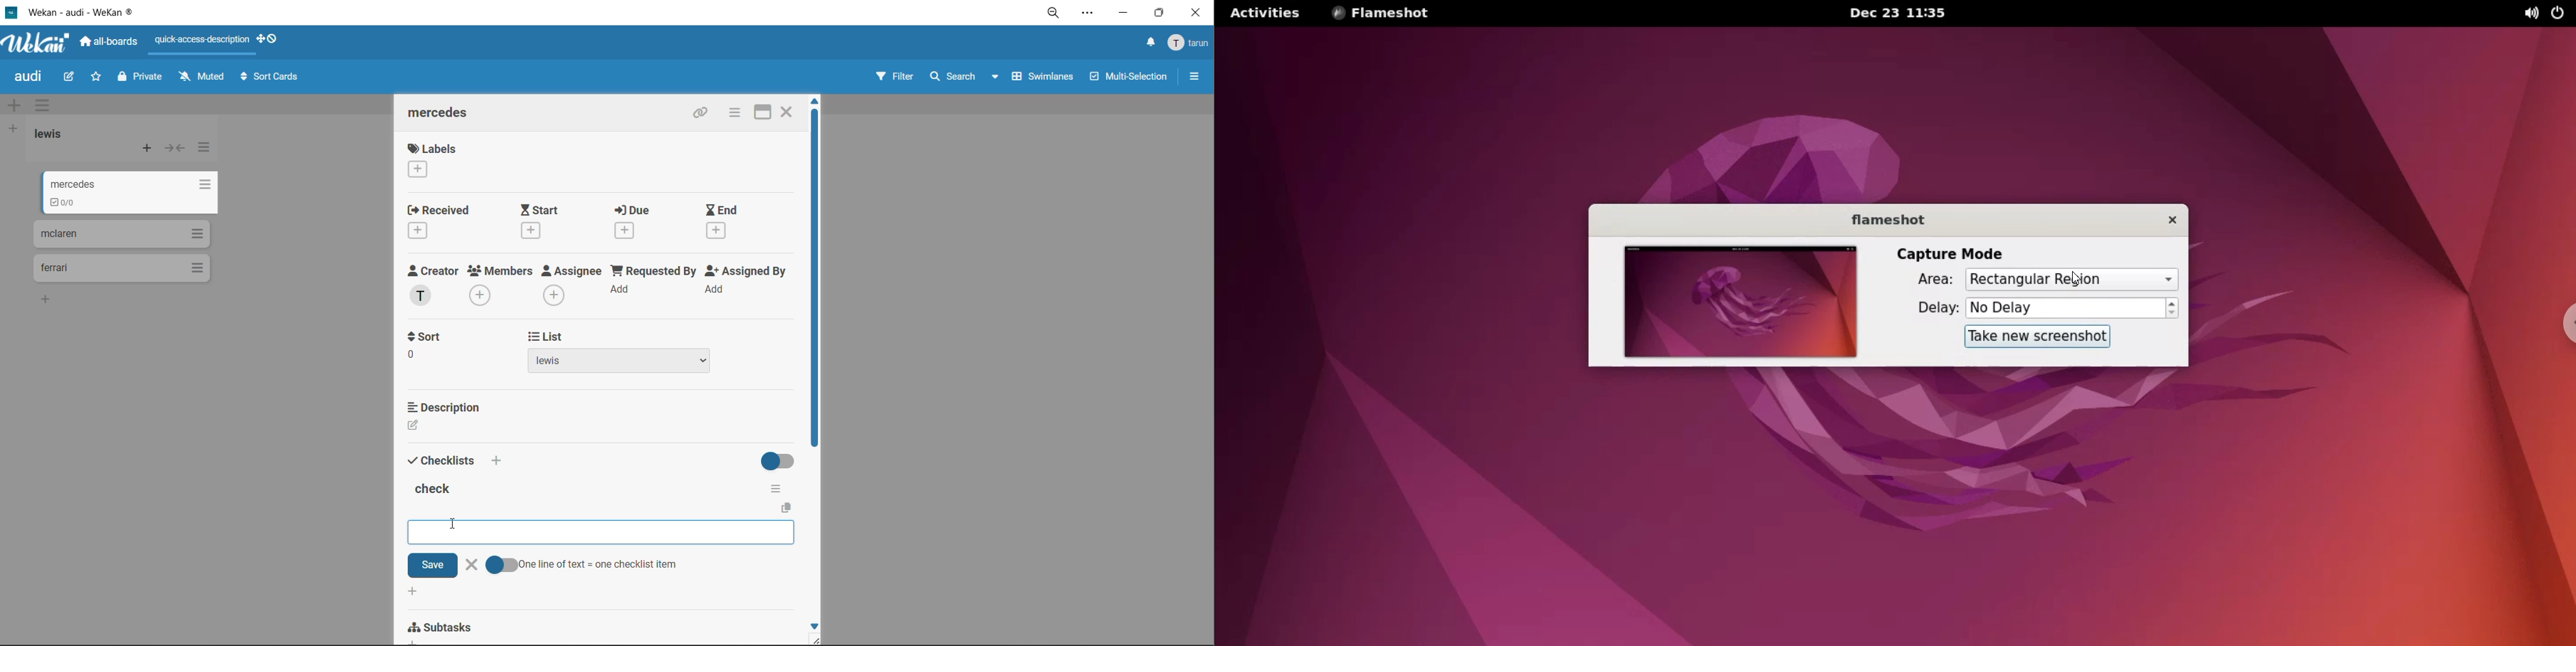 This screenshot has height=672, width=2576. I want to click on hide completed checklist, so click(780, 460).